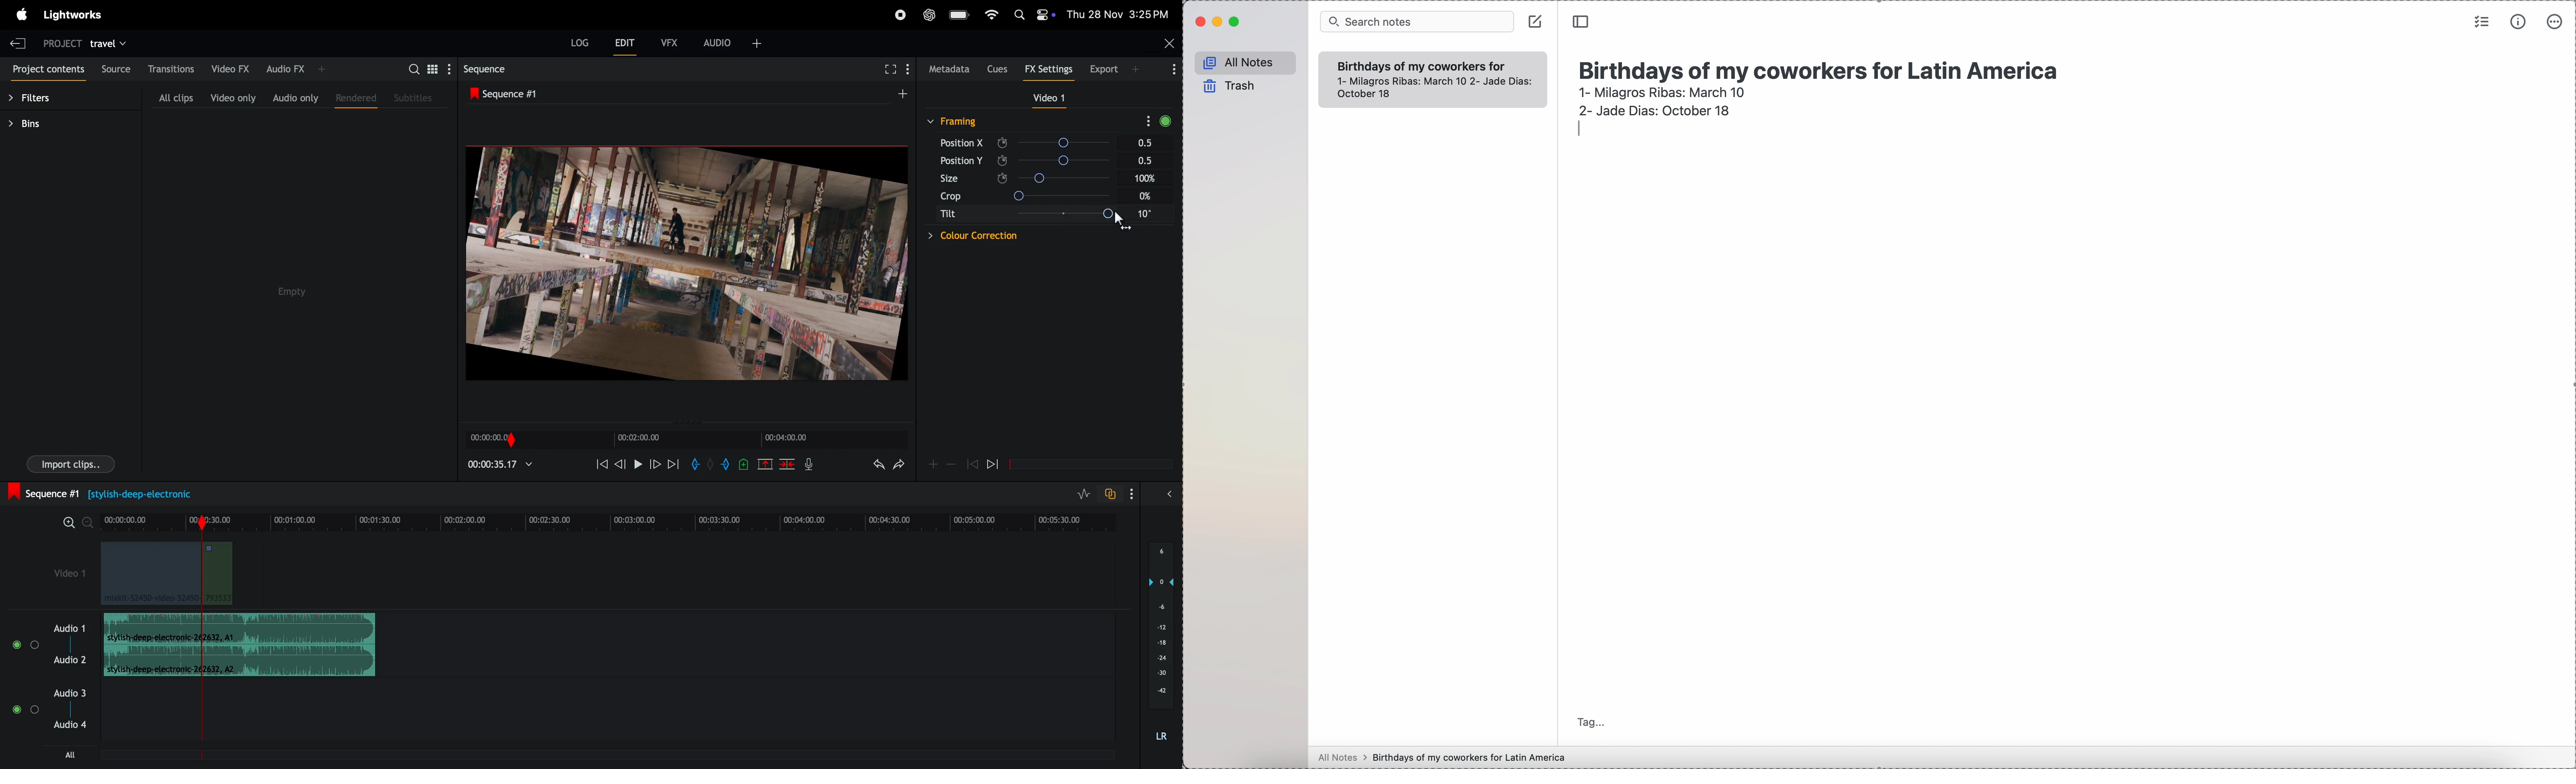  I want to click on audio only, so click(293, 97).